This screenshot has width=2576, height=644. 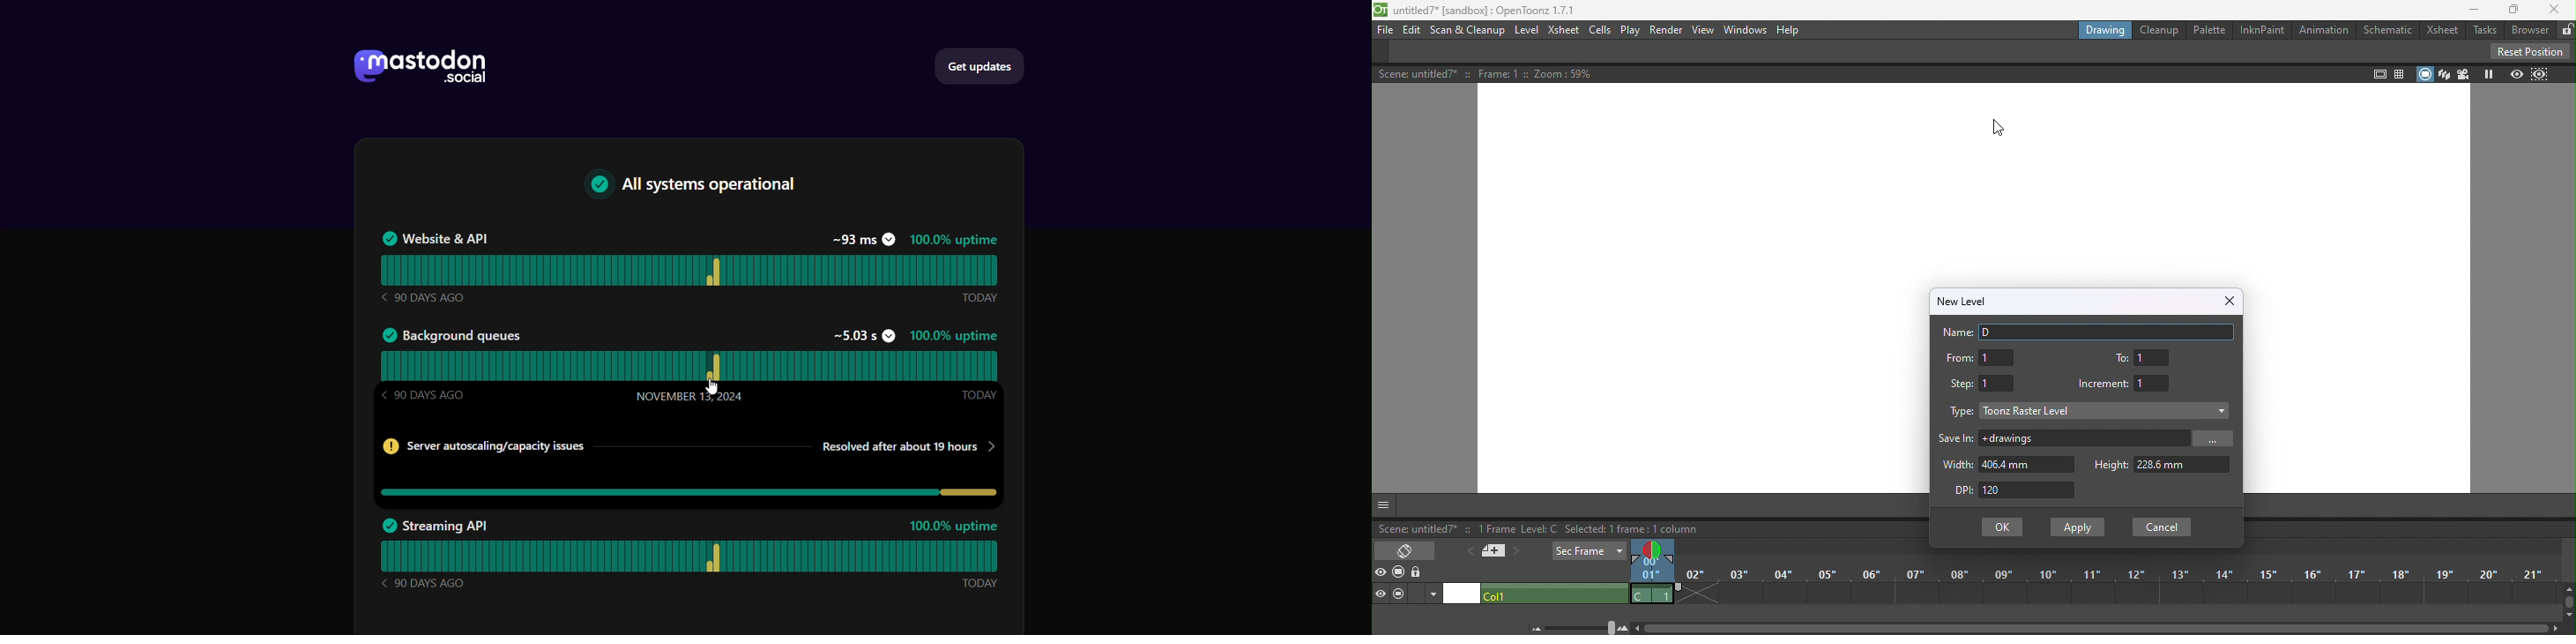 What do you see at coordinates (690, 490) in the screenshot?
I see `issues in background queues` at bounding box center [690, 490].